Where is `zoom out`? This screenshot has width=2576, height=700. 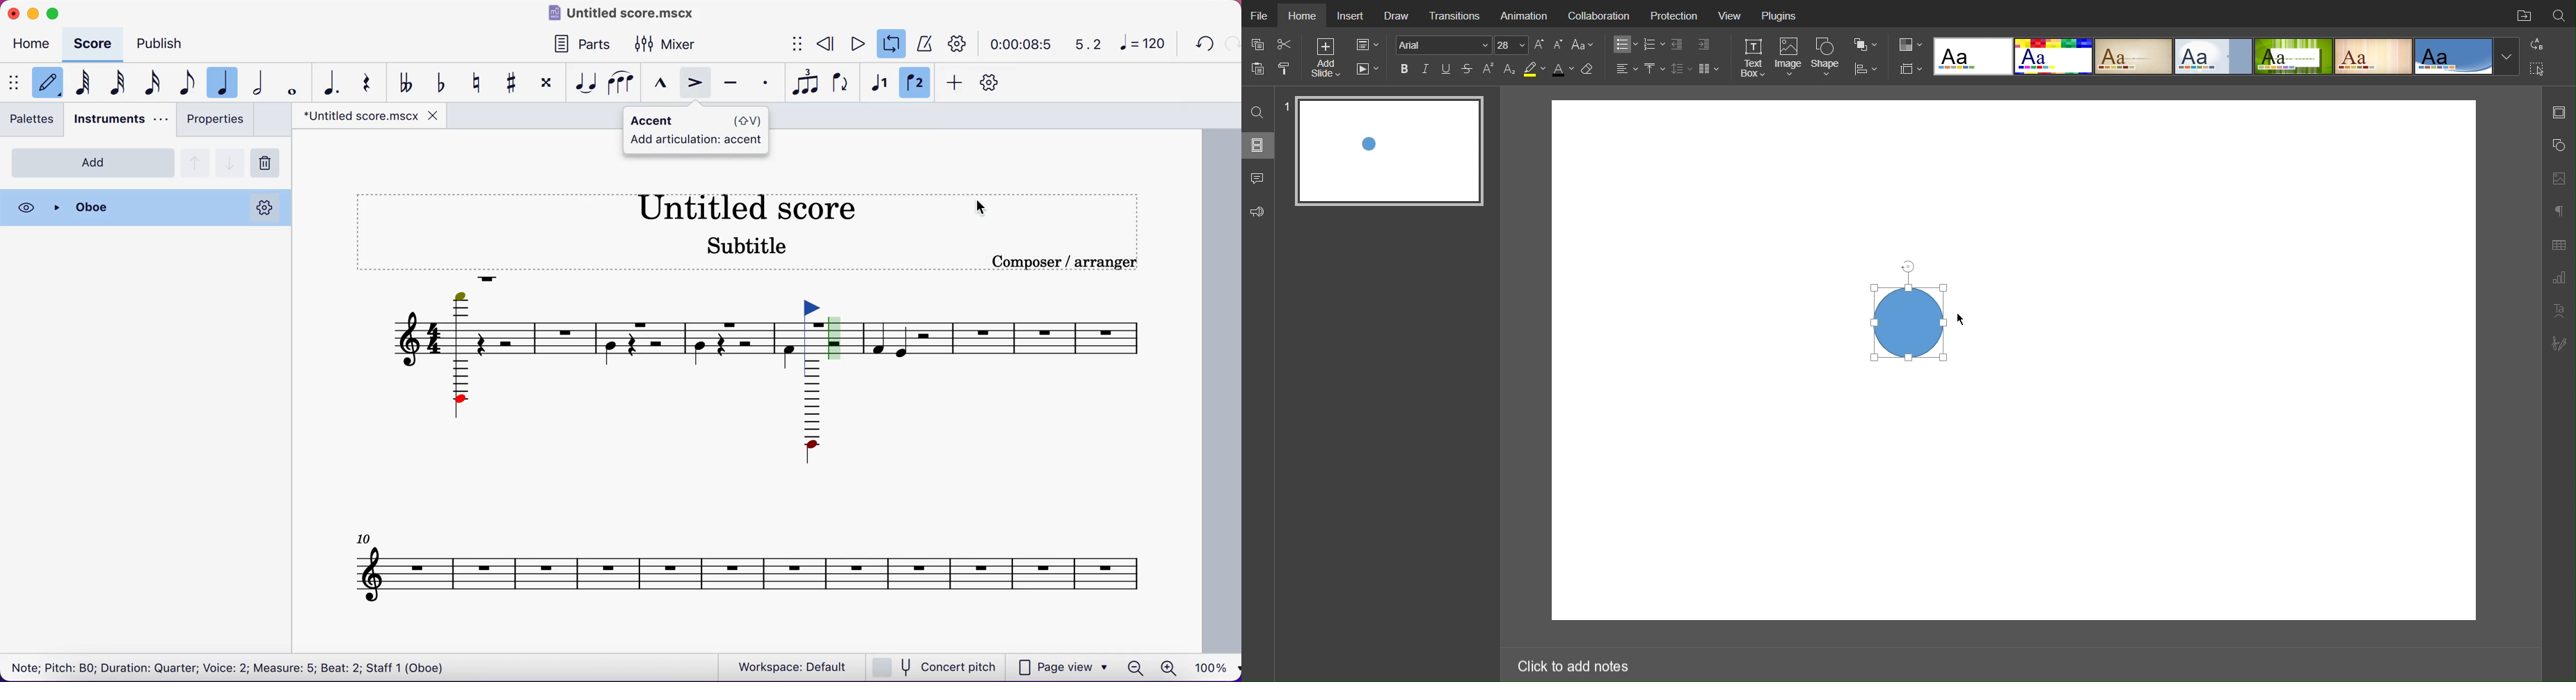 zoom out is located at coordinates (1135, 666).